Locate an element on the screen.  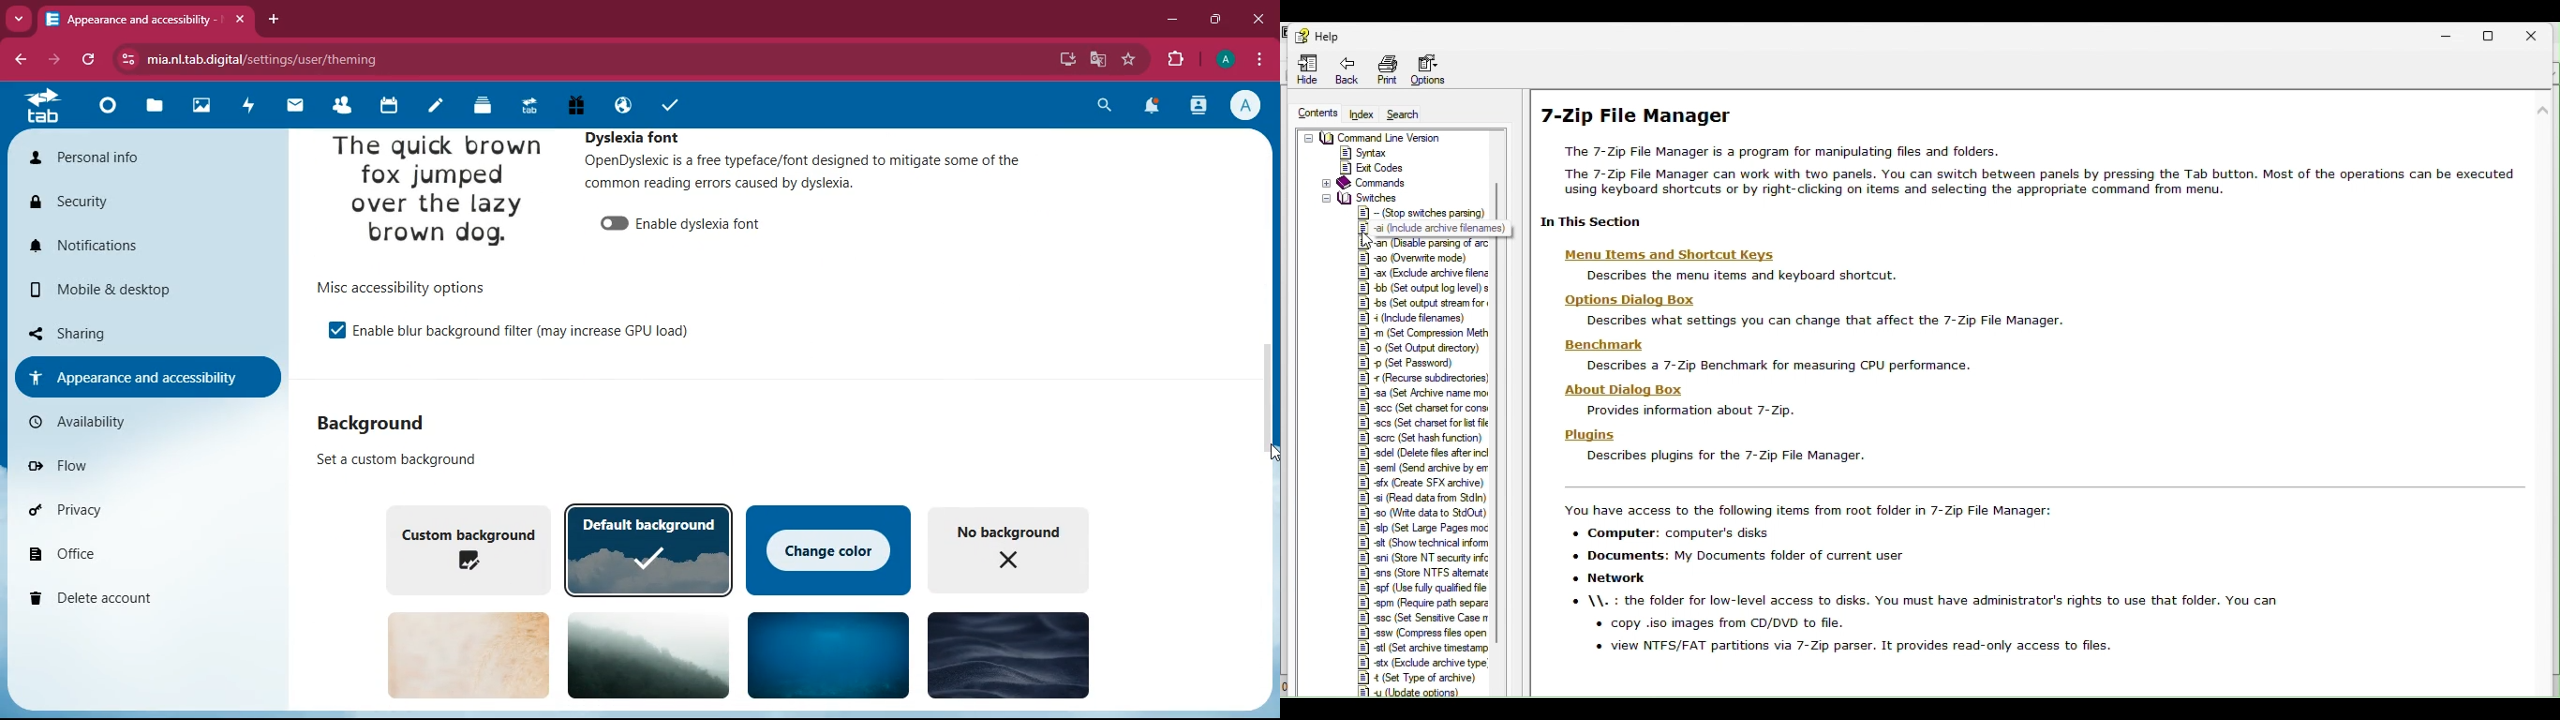
set large pages is located at coordinates (1424, 527).